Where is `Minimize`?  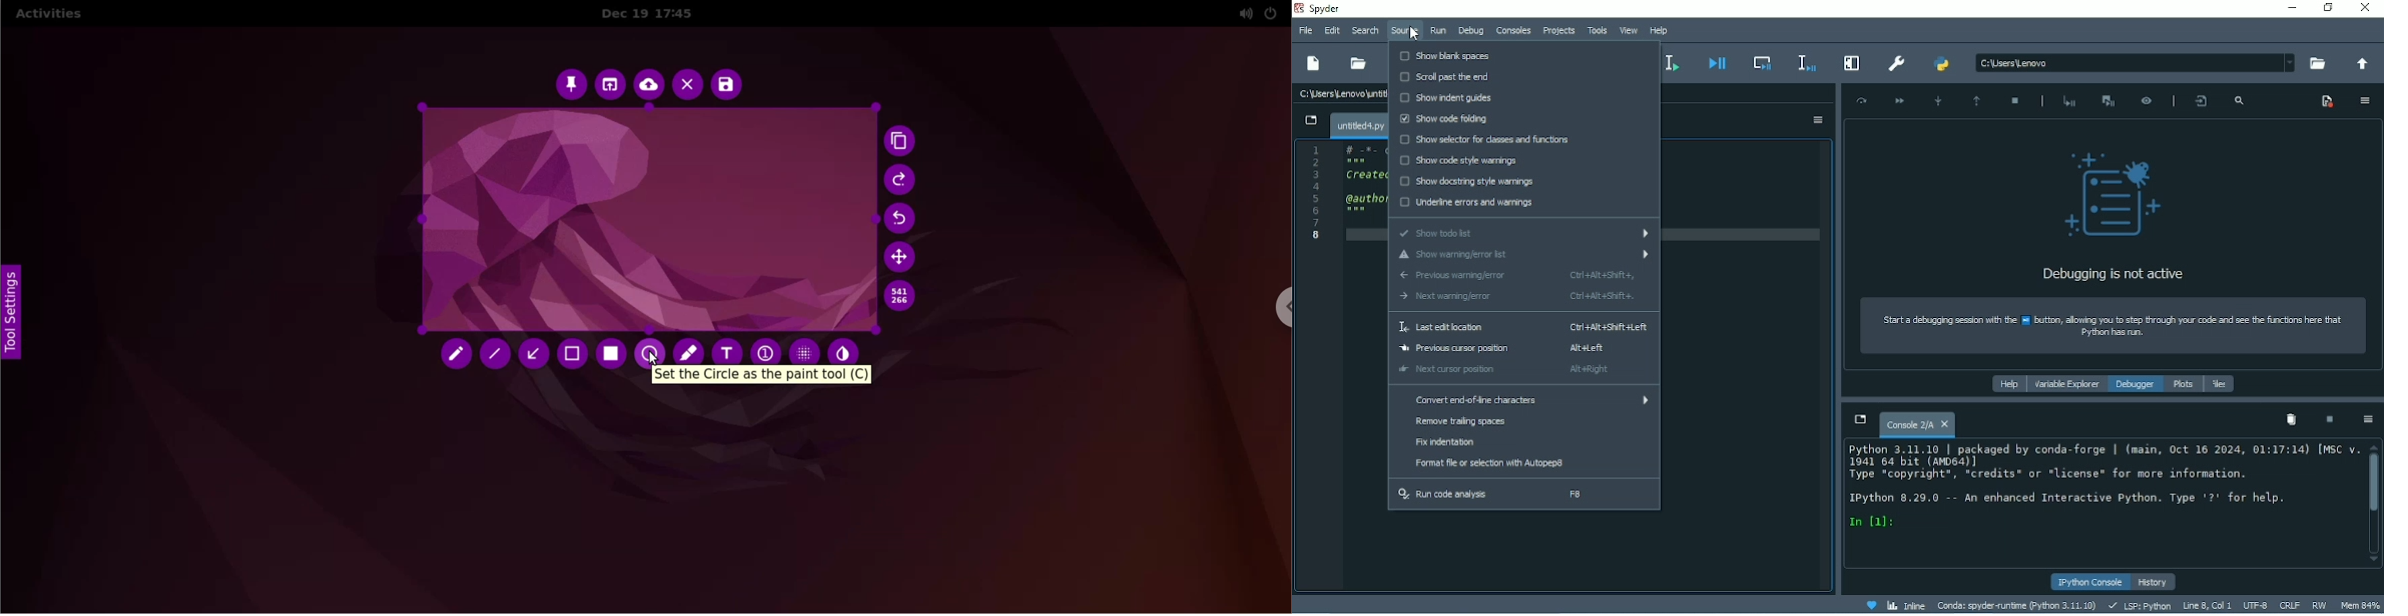
Minimize is located at coordinates (2294, 8).